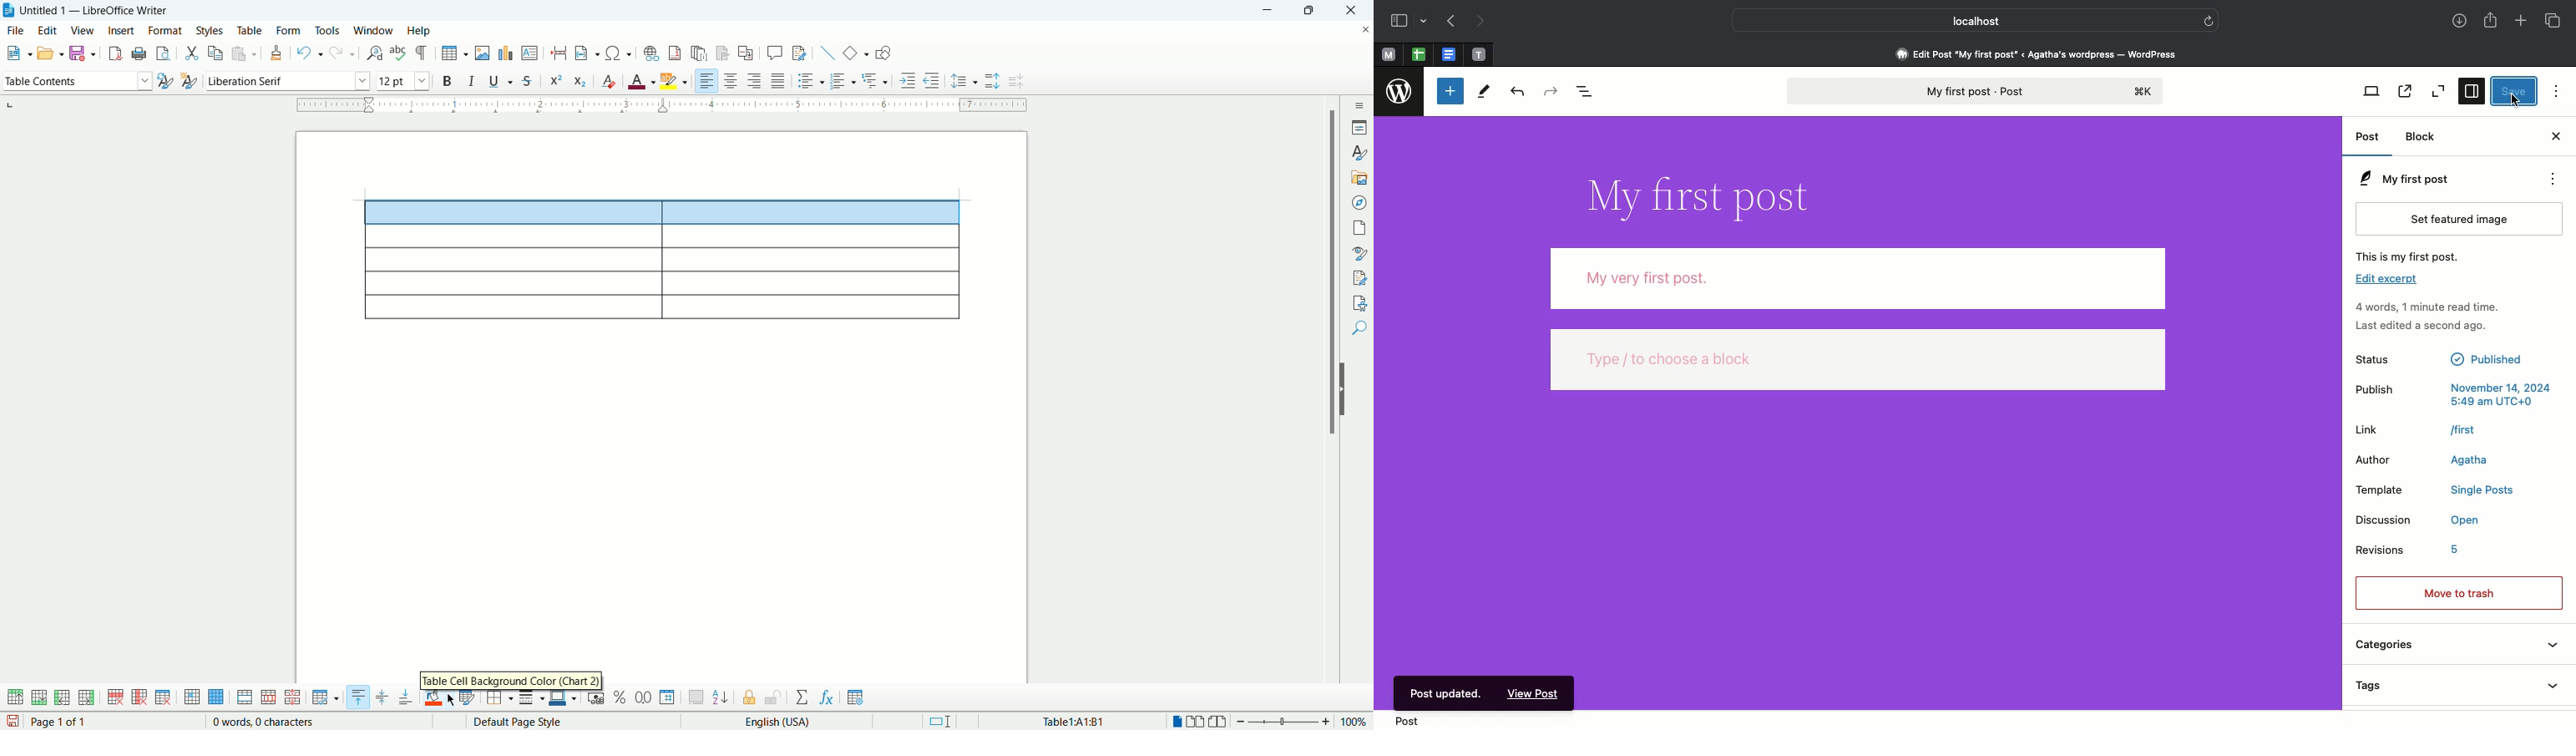  What do you see at coordinates (2554, 137) in the screenshot?
I see `Close` at bounding box center [2554, 137].